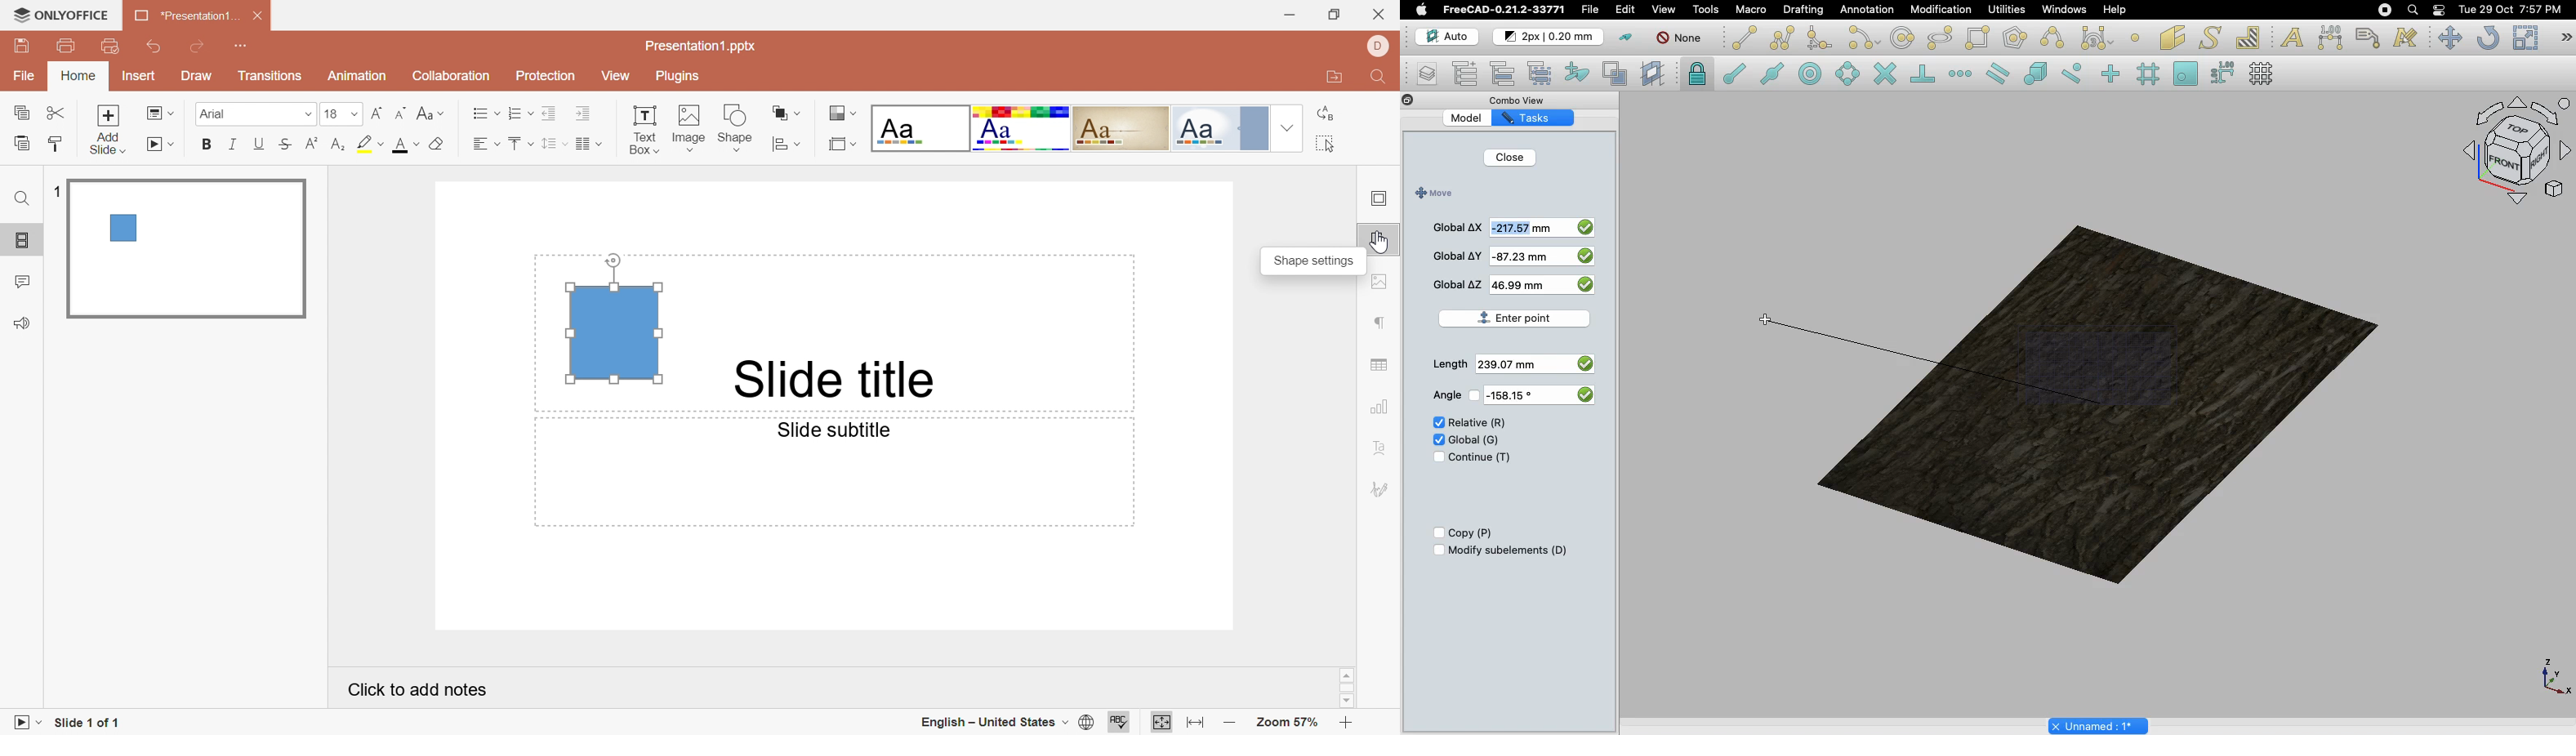 This screenshot has width=2576, height=756. What do you see at coordinates (159, 114) in the screenshot?
I see `Change slide layout` at bounding box center [159, 114].